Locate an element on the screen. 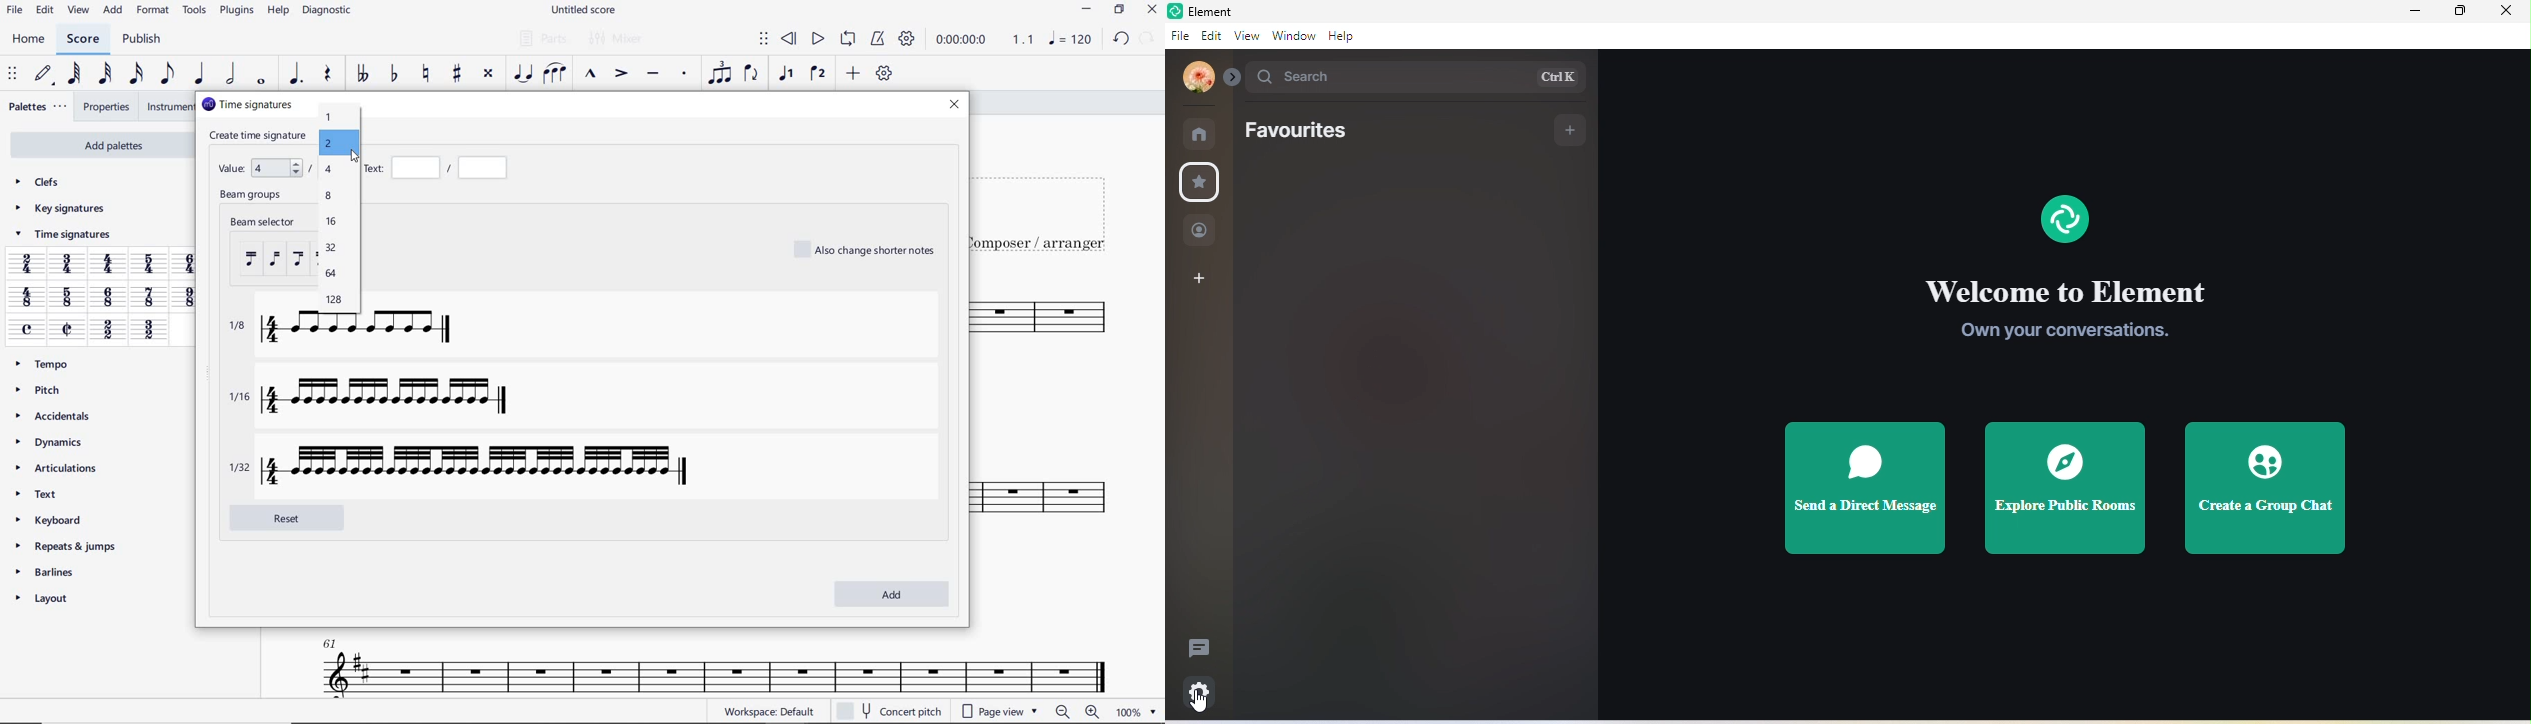 Image resolution: width=2548 pixels, height=728 pixels. REST is located at coordinates (329, 74).